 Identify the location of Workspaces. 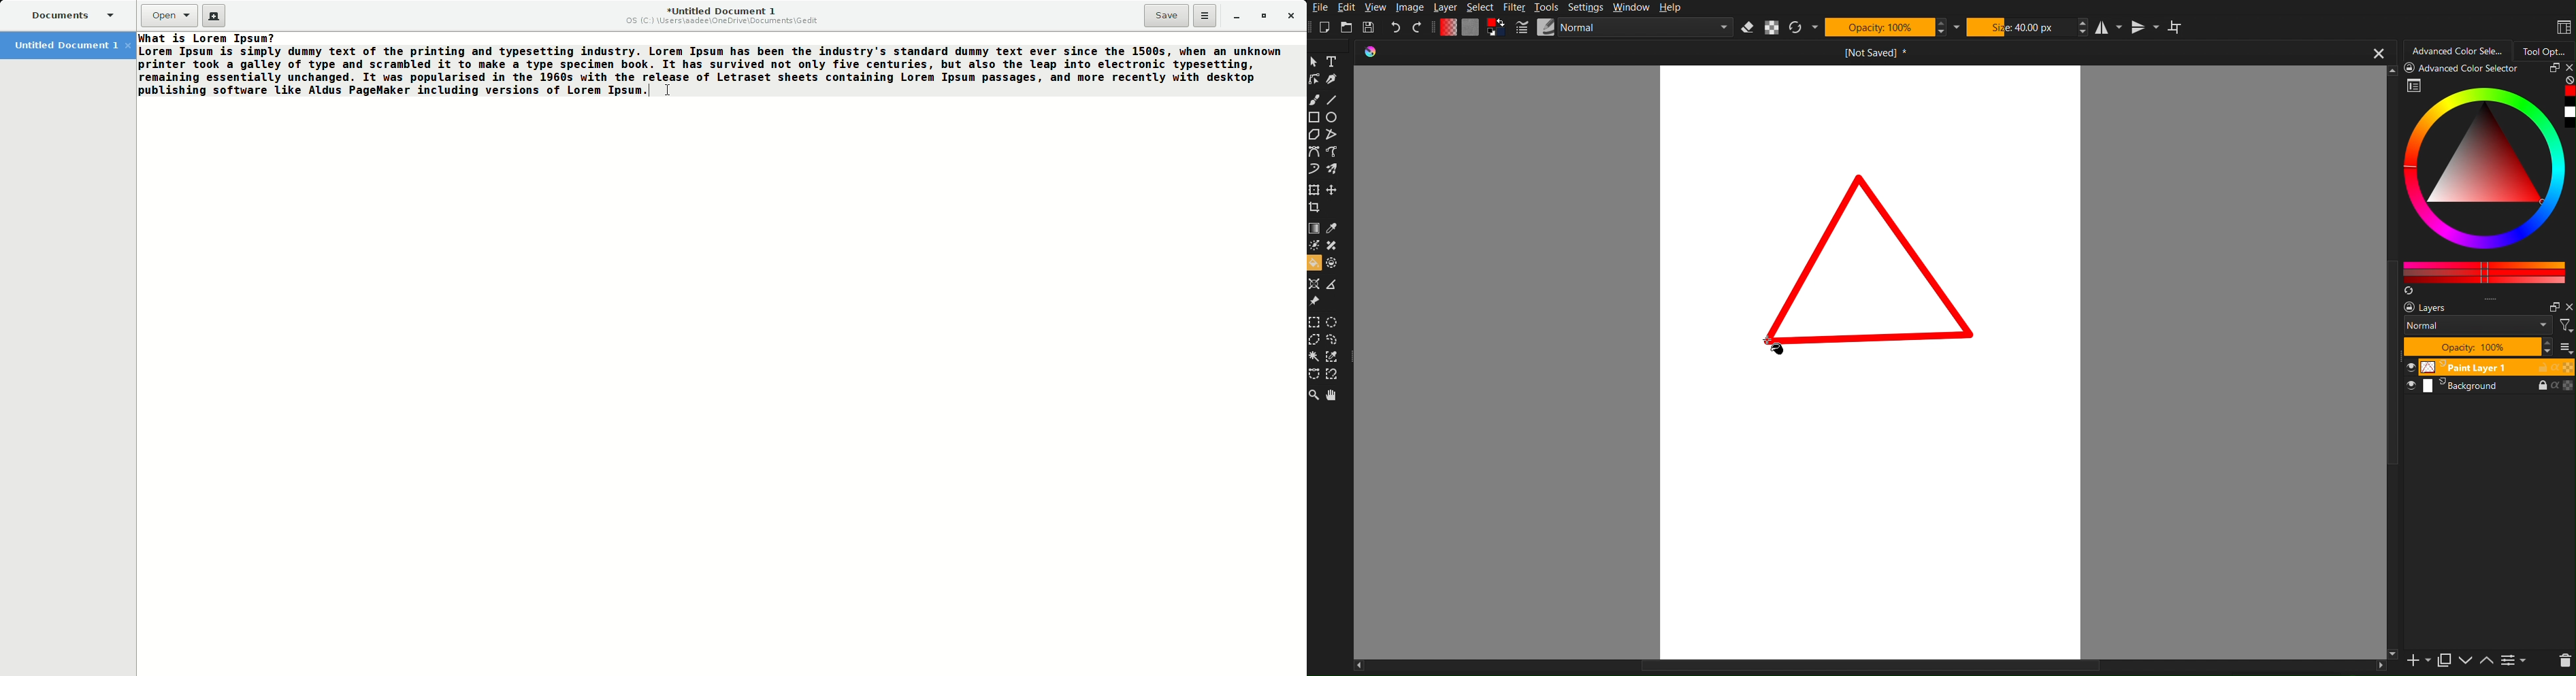
(2563, 27).